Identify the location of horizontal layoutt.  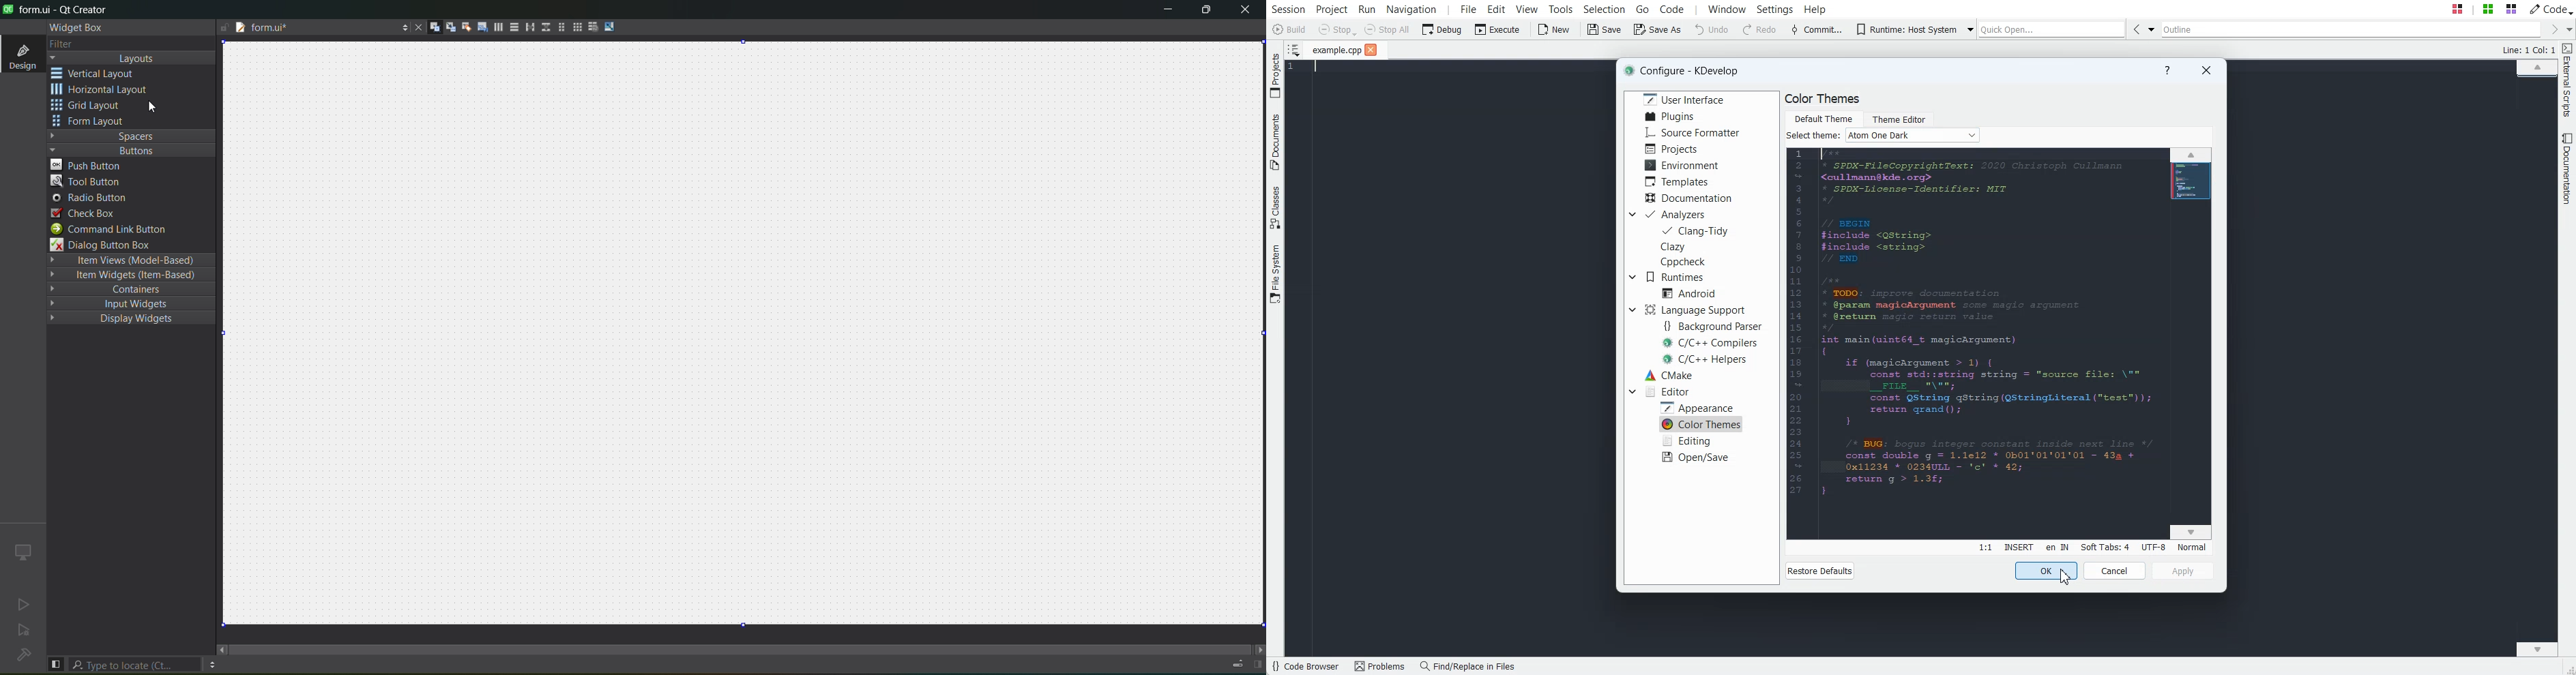
(498, 29).